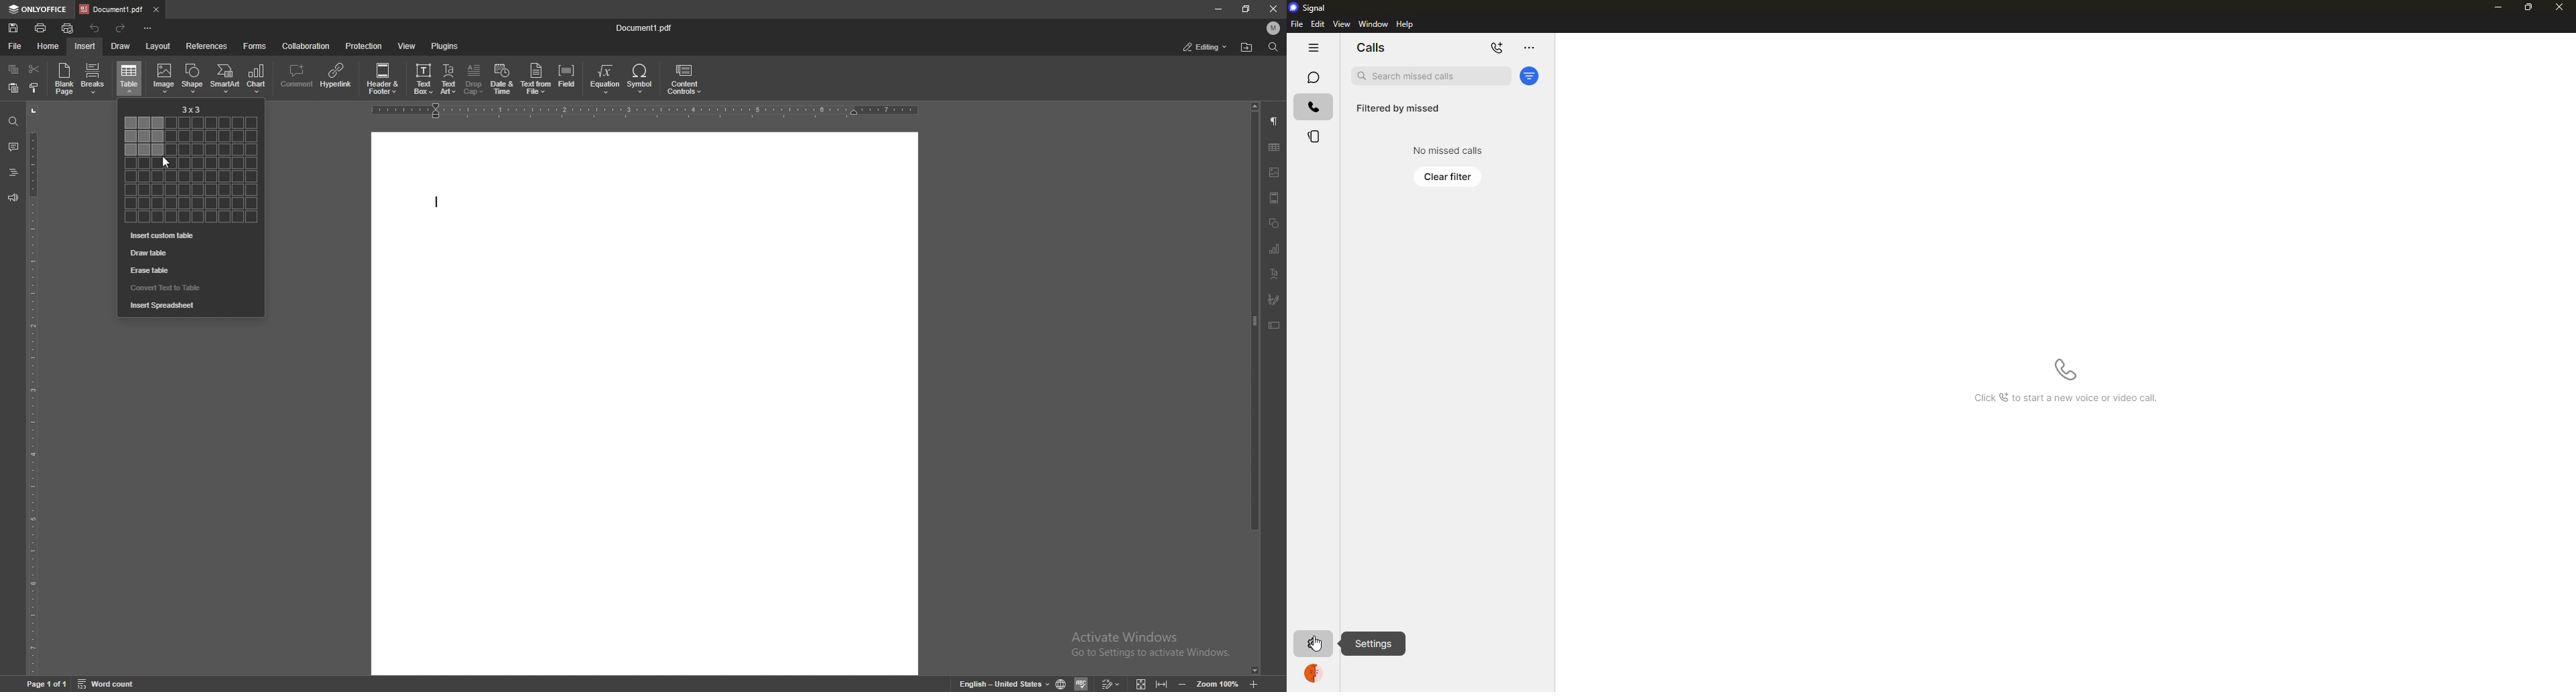 This screenshot has height=700, width=2576. Describe the element at coordinates (306, 45) in the screenshot. I see `collaboration` at that location.